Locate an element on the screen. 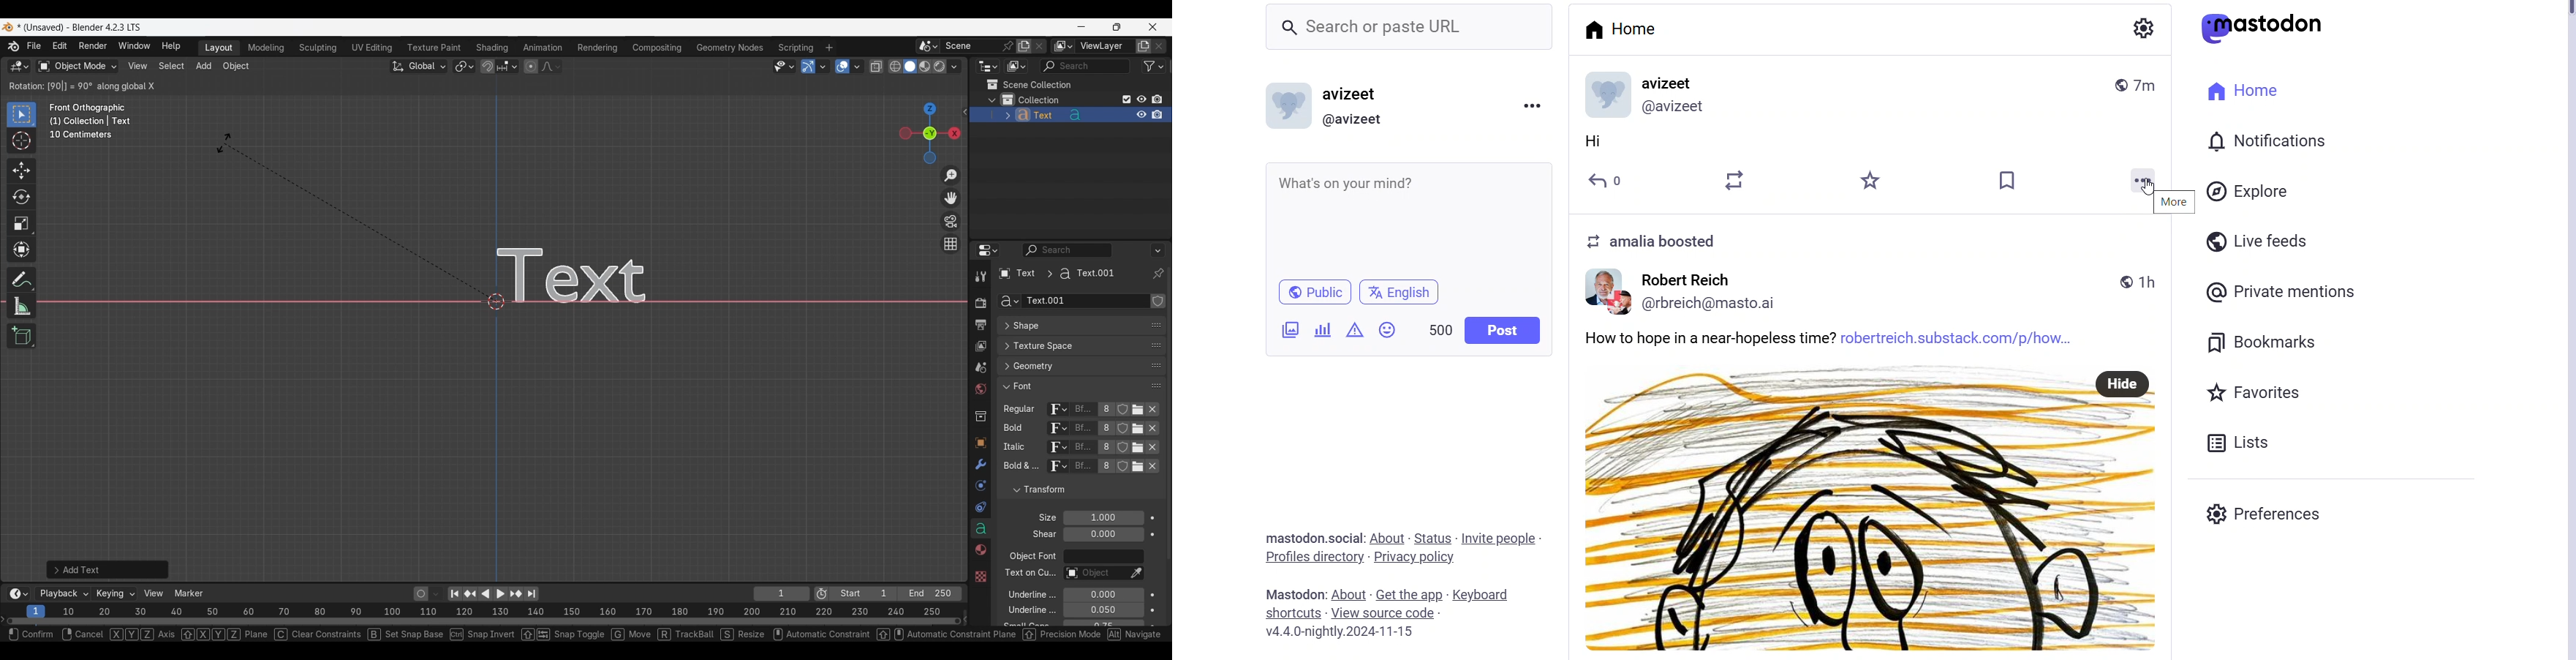 Image resolution: width=2576 pixels, height=672 pixels. Pin scene to workspace is located at coordinates (980, 46).